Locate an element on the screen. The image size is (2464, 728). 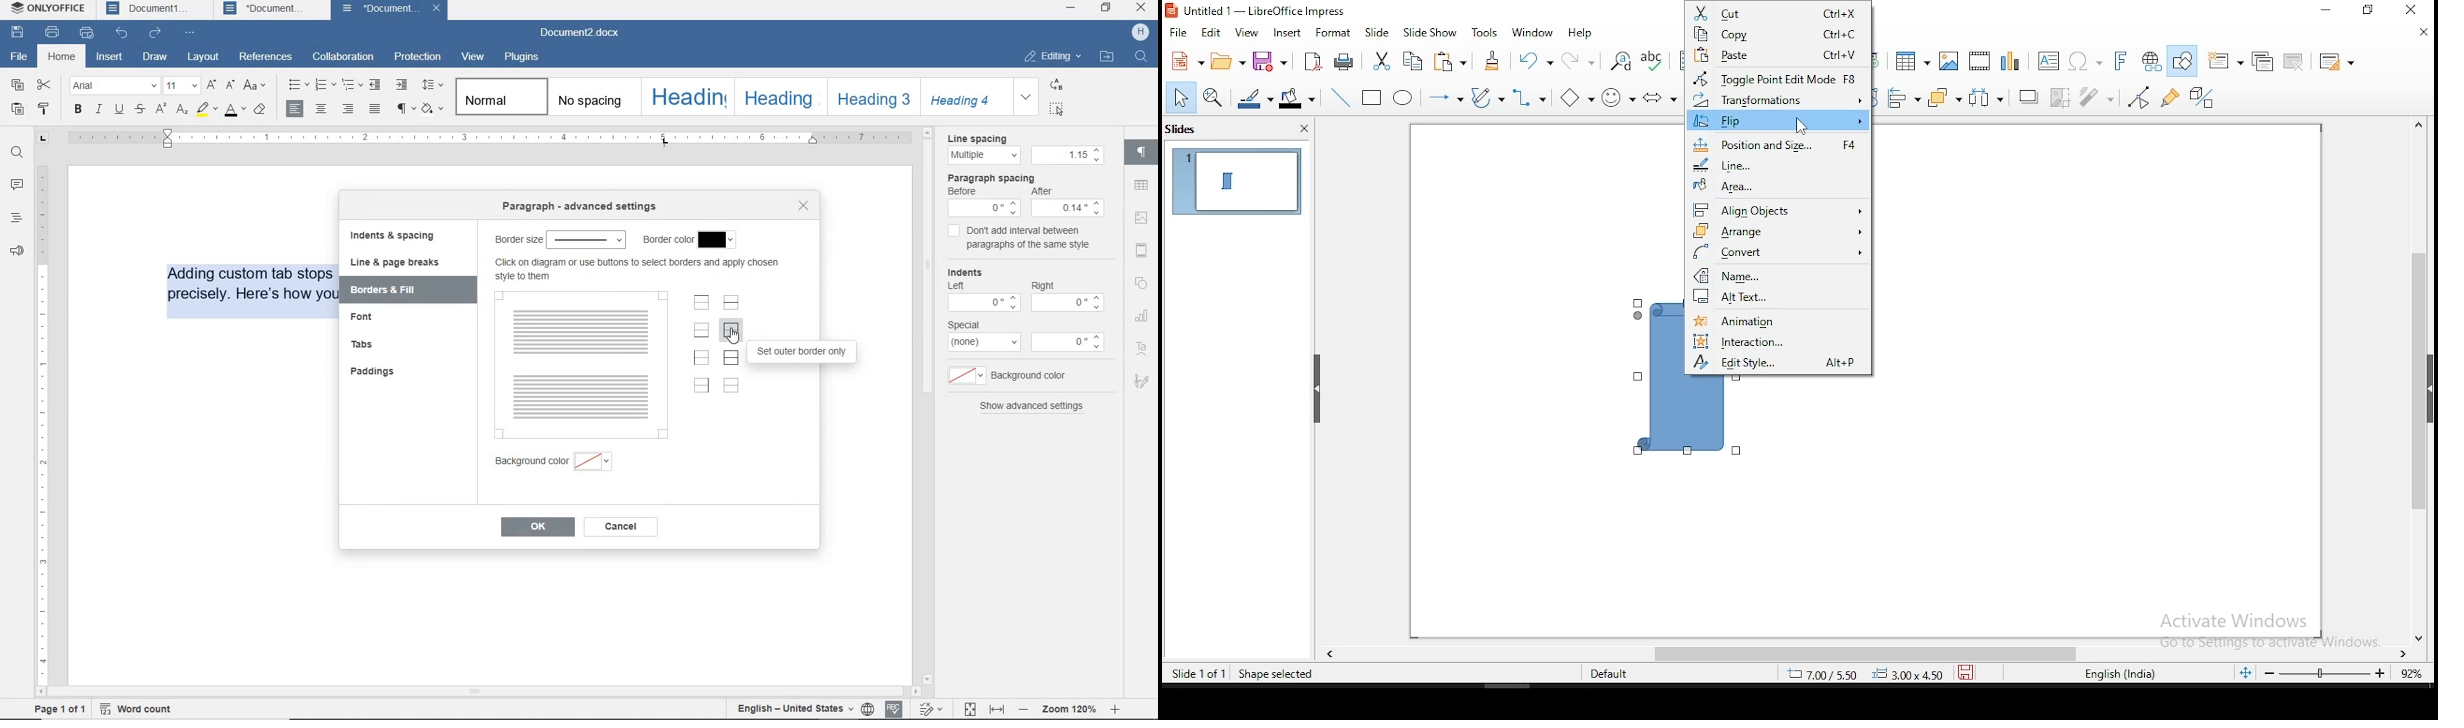
rectangle is located at coordinates (1373, 100).